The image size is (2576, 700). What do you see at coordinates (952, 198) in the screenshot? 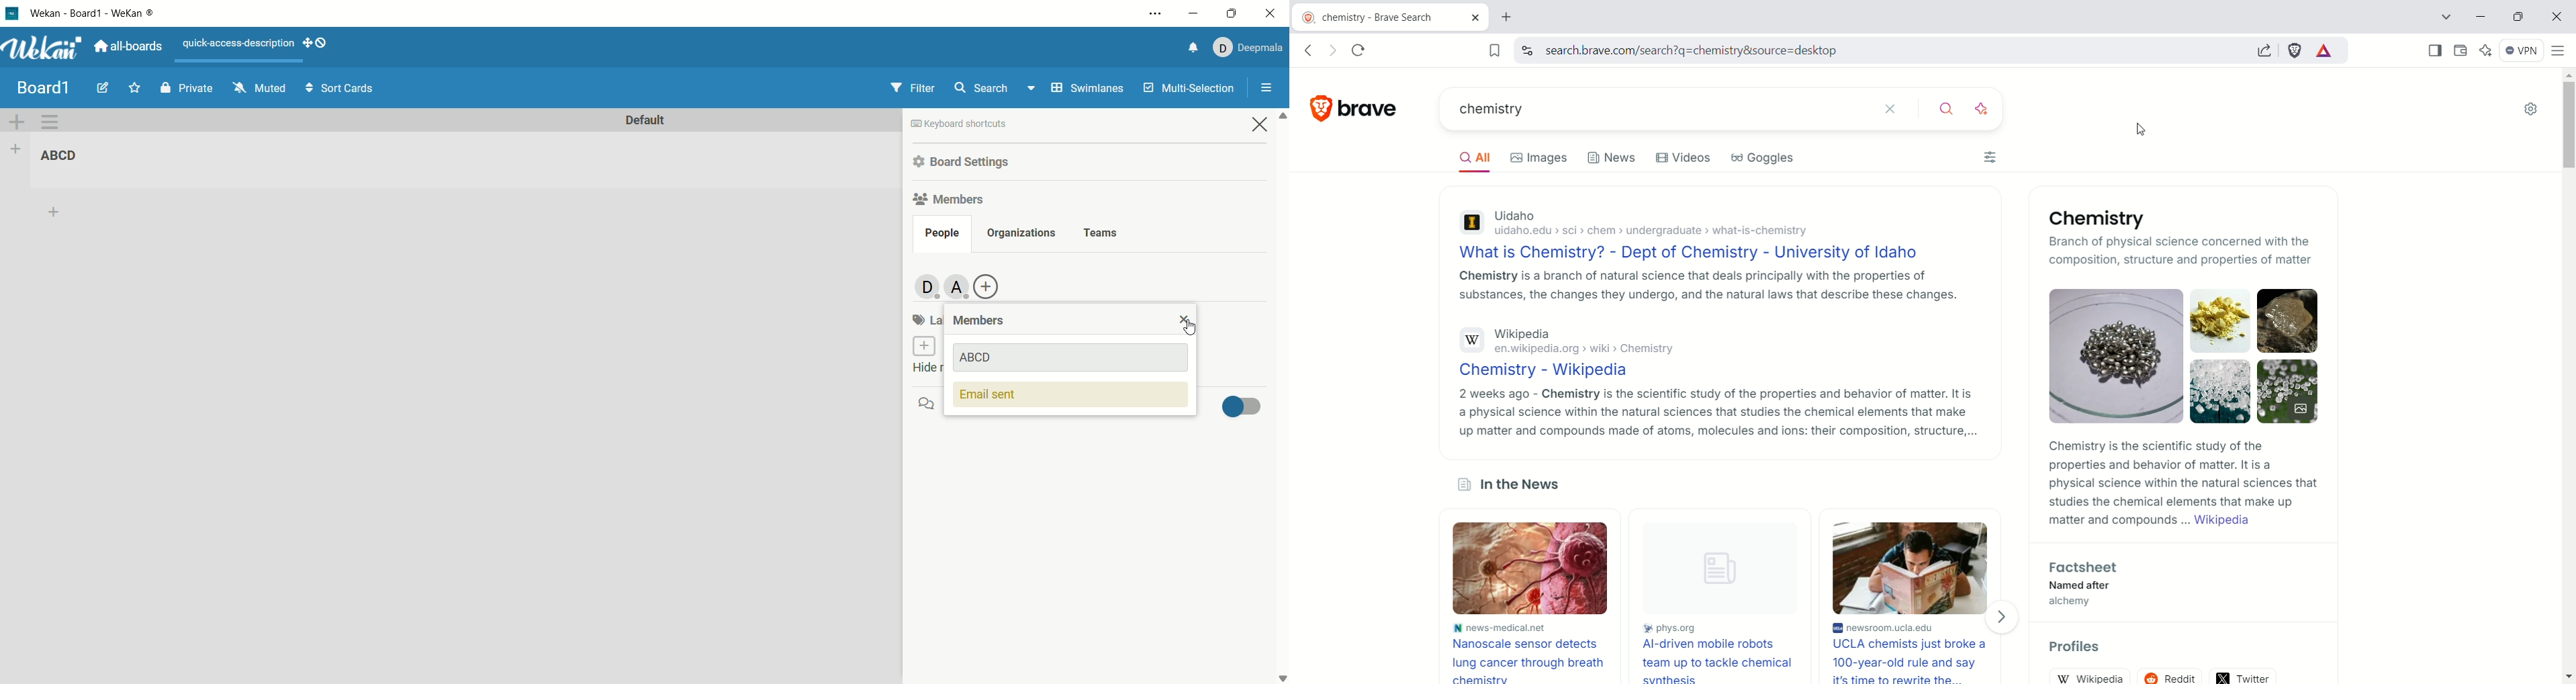
I see `members` at bounding box center [952, 198].